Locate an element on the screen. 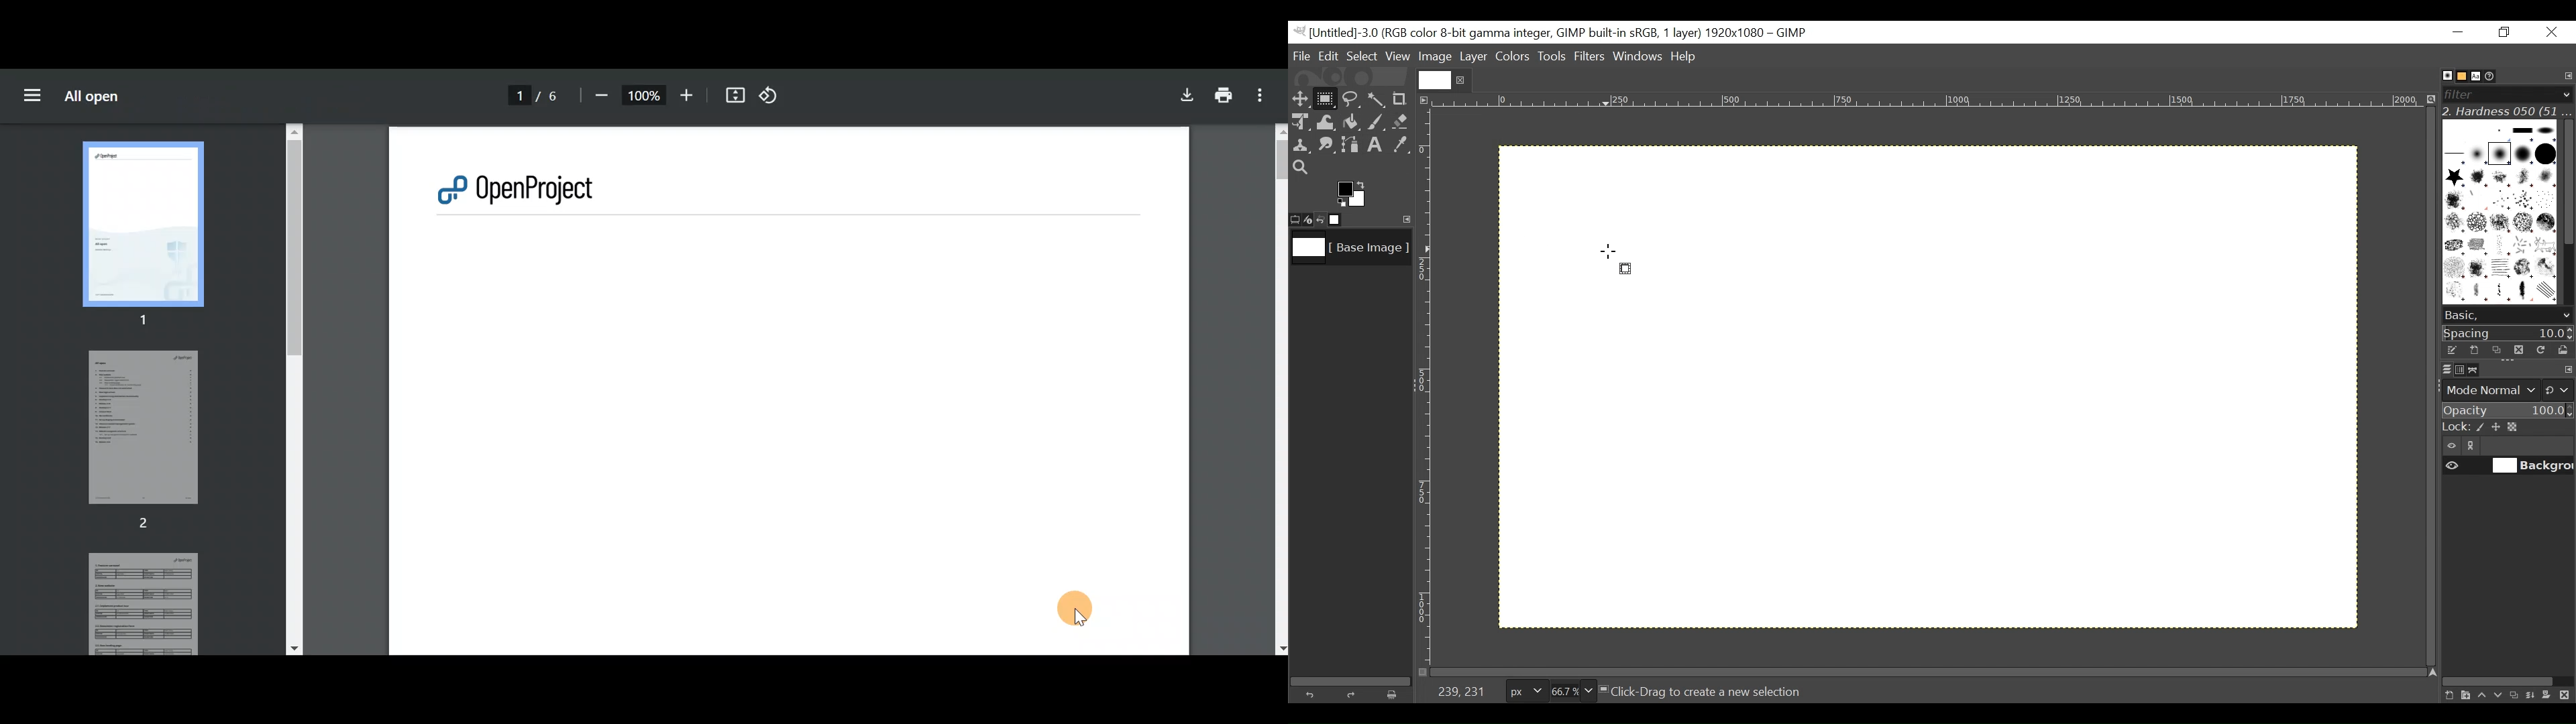  merge the layer is located at coordinates (2534, 695).